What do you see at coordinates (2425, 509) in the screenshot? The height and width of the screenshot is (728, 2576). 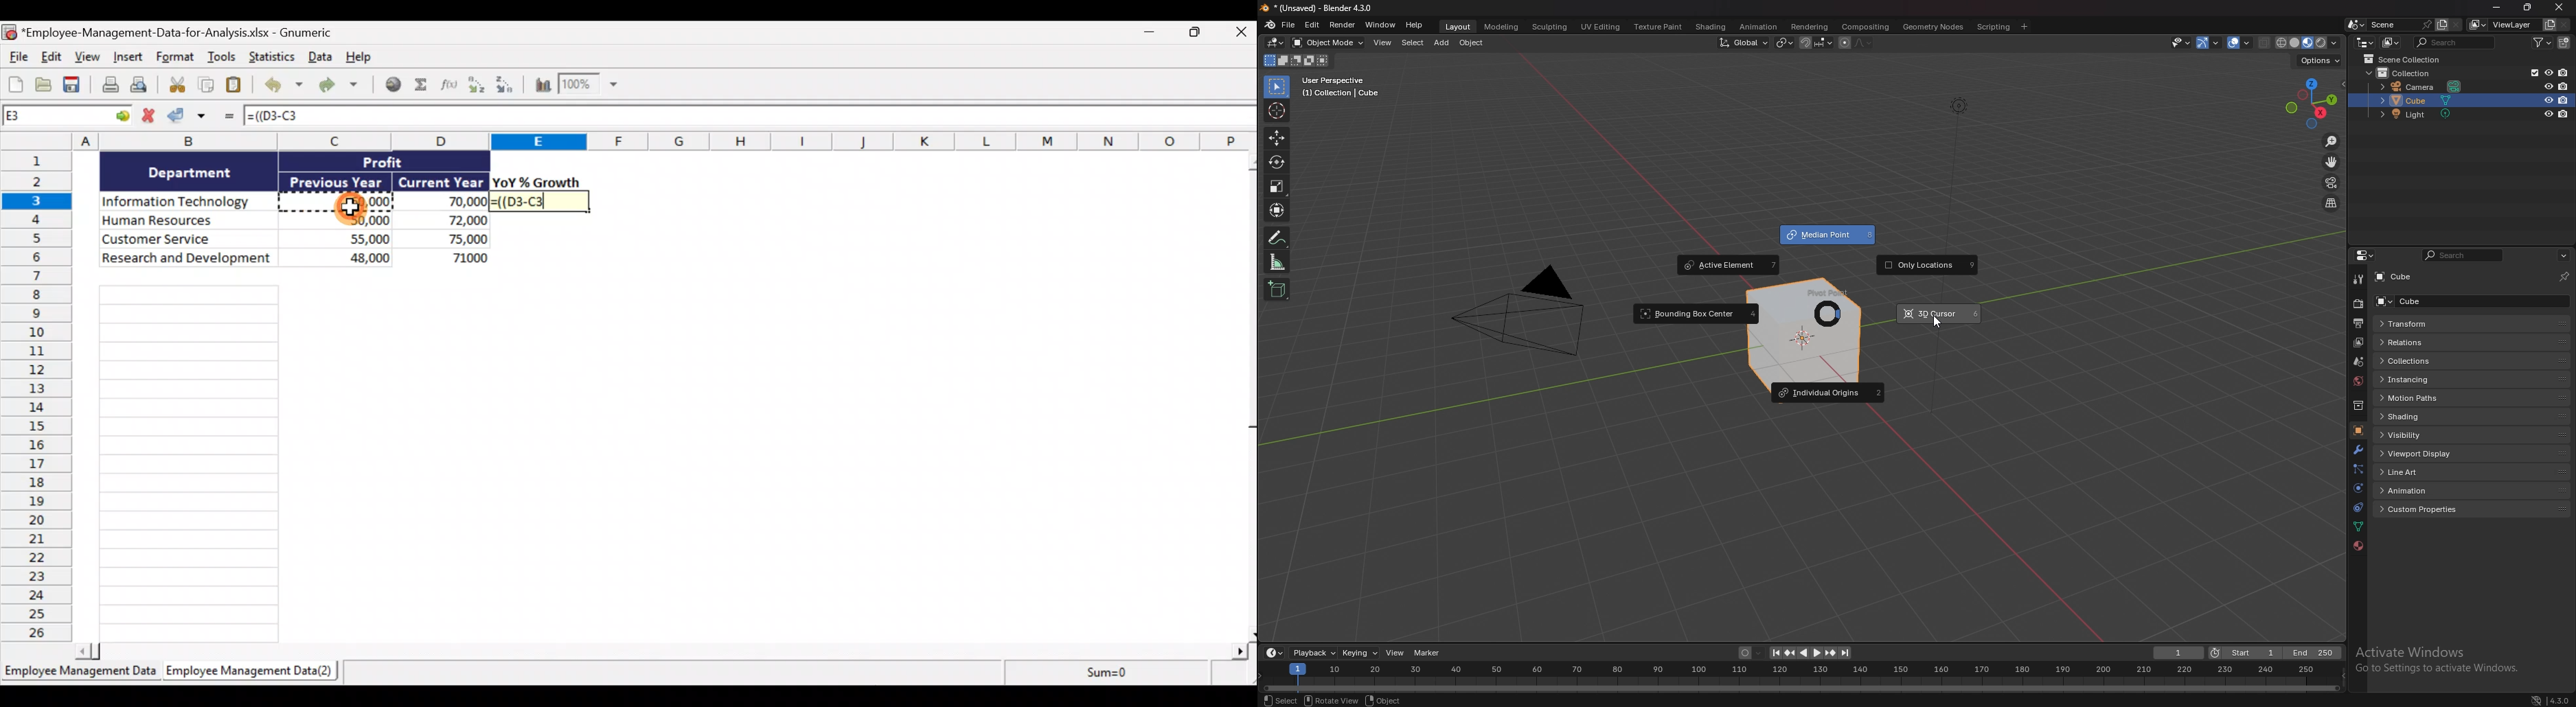 I see `custom properties` at bounding box center [2425, 509].